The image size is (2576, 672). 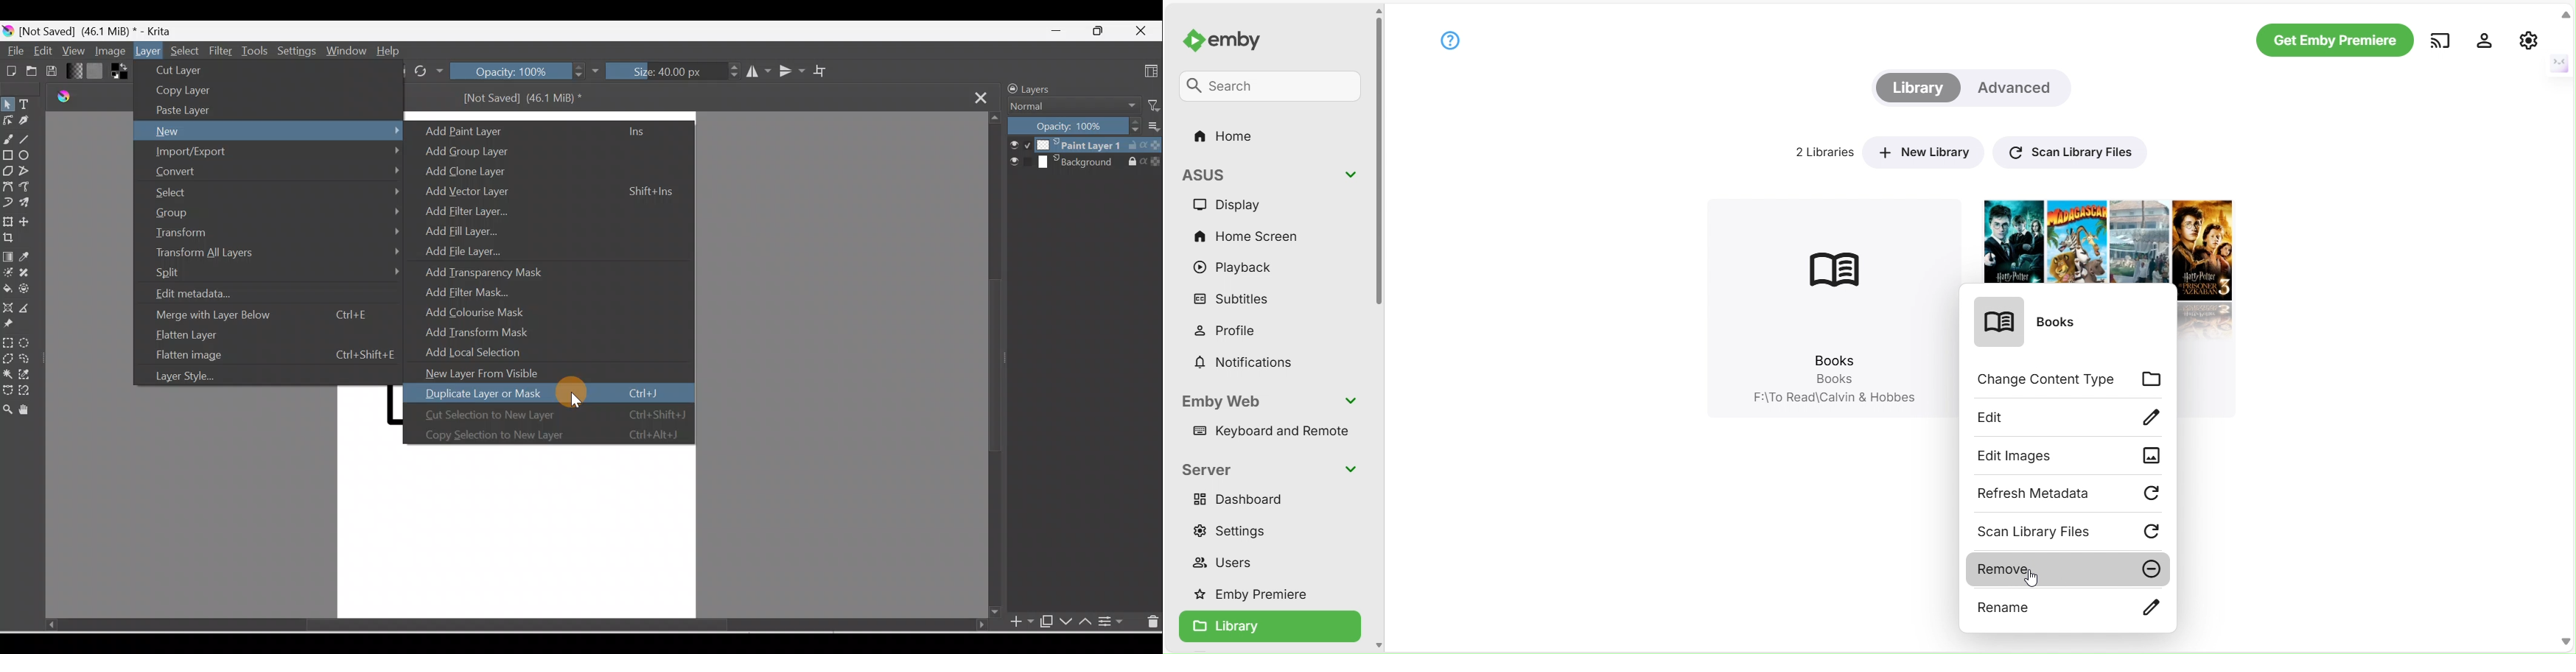 I want to click on Reload original preset, so click(x=428, y=71).